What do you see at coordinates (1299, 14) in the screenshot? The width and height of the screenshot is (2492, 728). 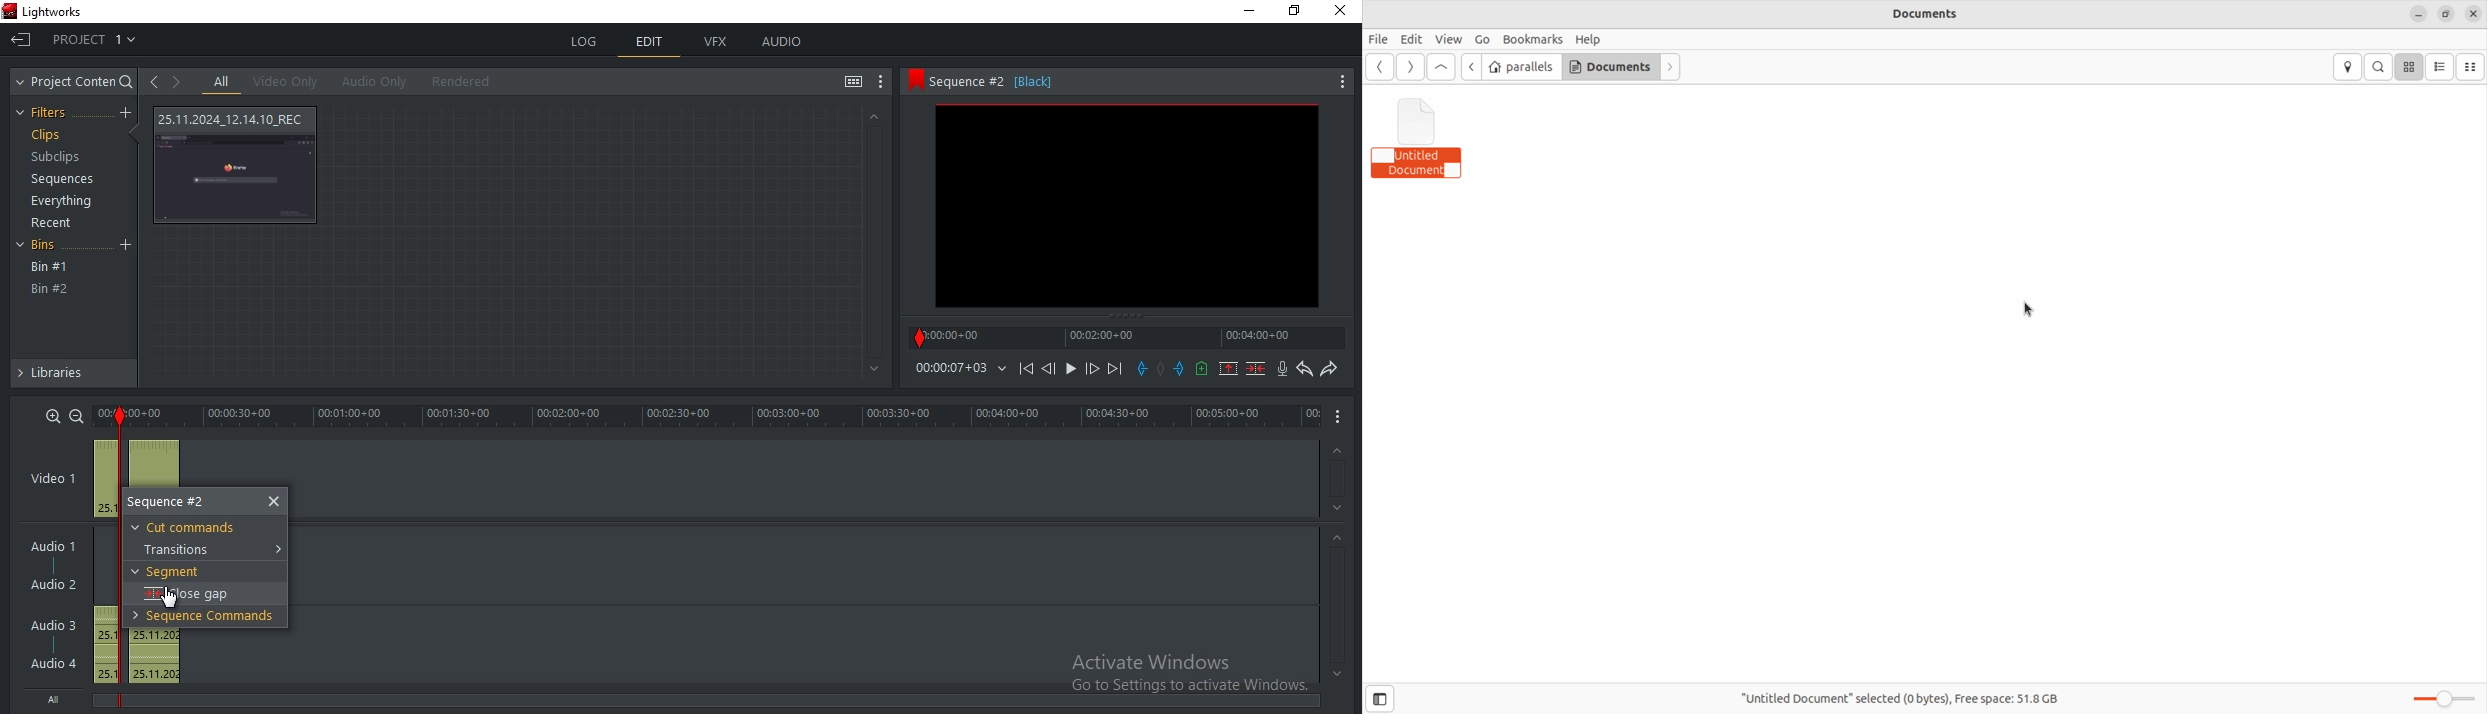 I see `Maximize` at bounding box center [1299, 14].